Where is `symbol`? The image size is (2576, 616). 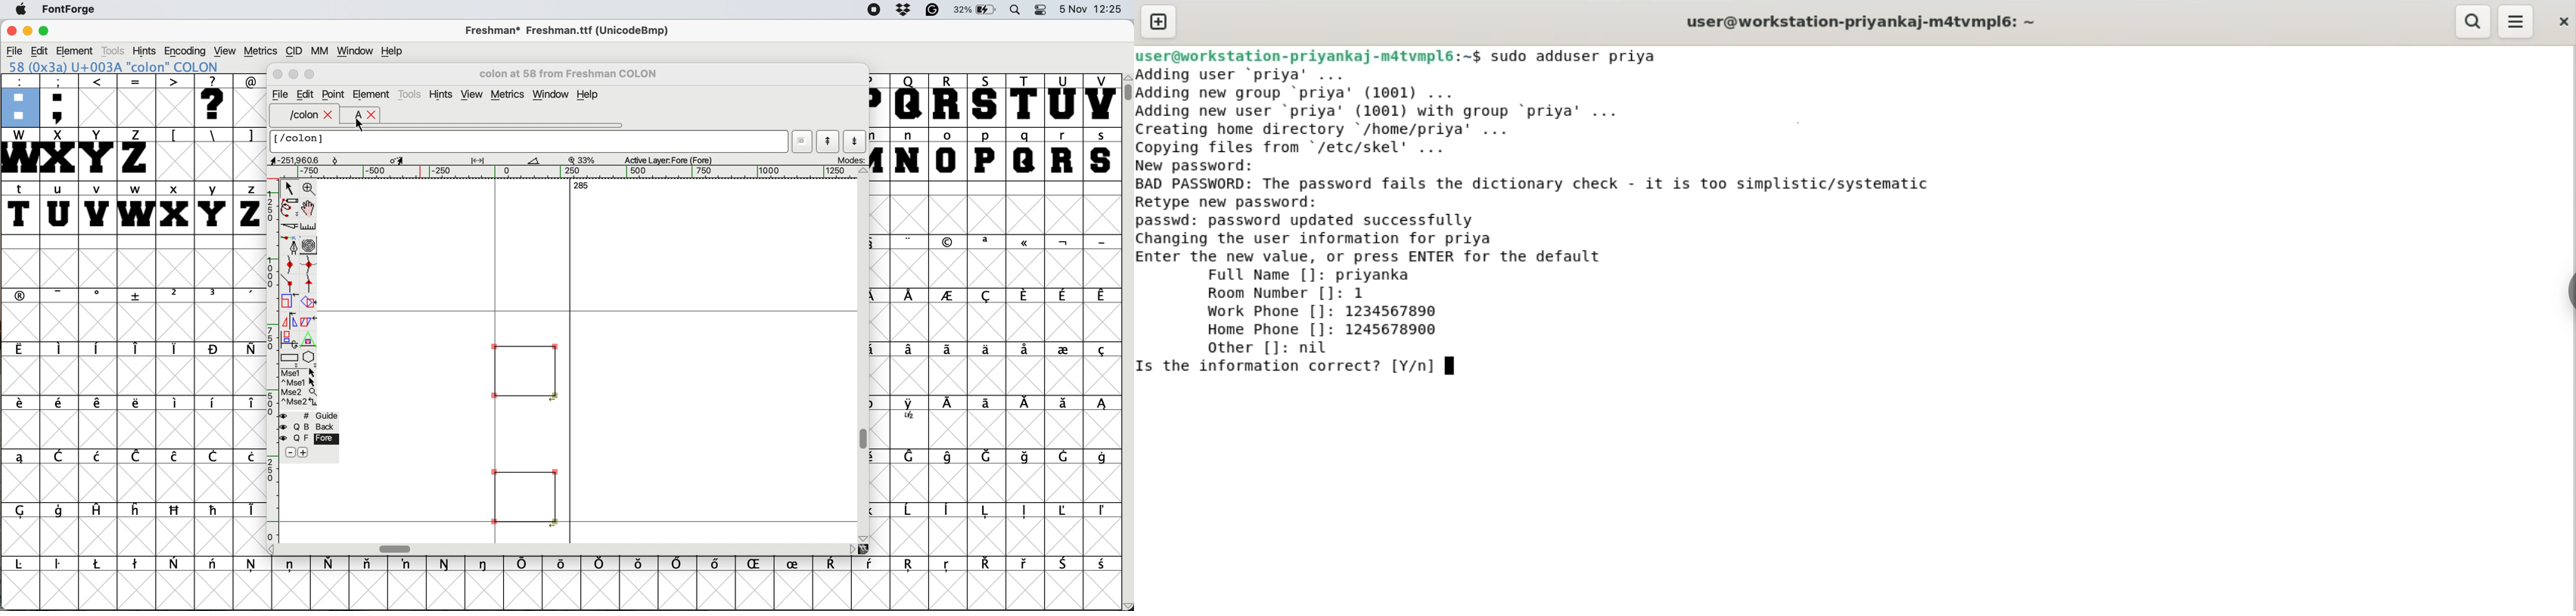 symbol is located at coordinates (640, 565).